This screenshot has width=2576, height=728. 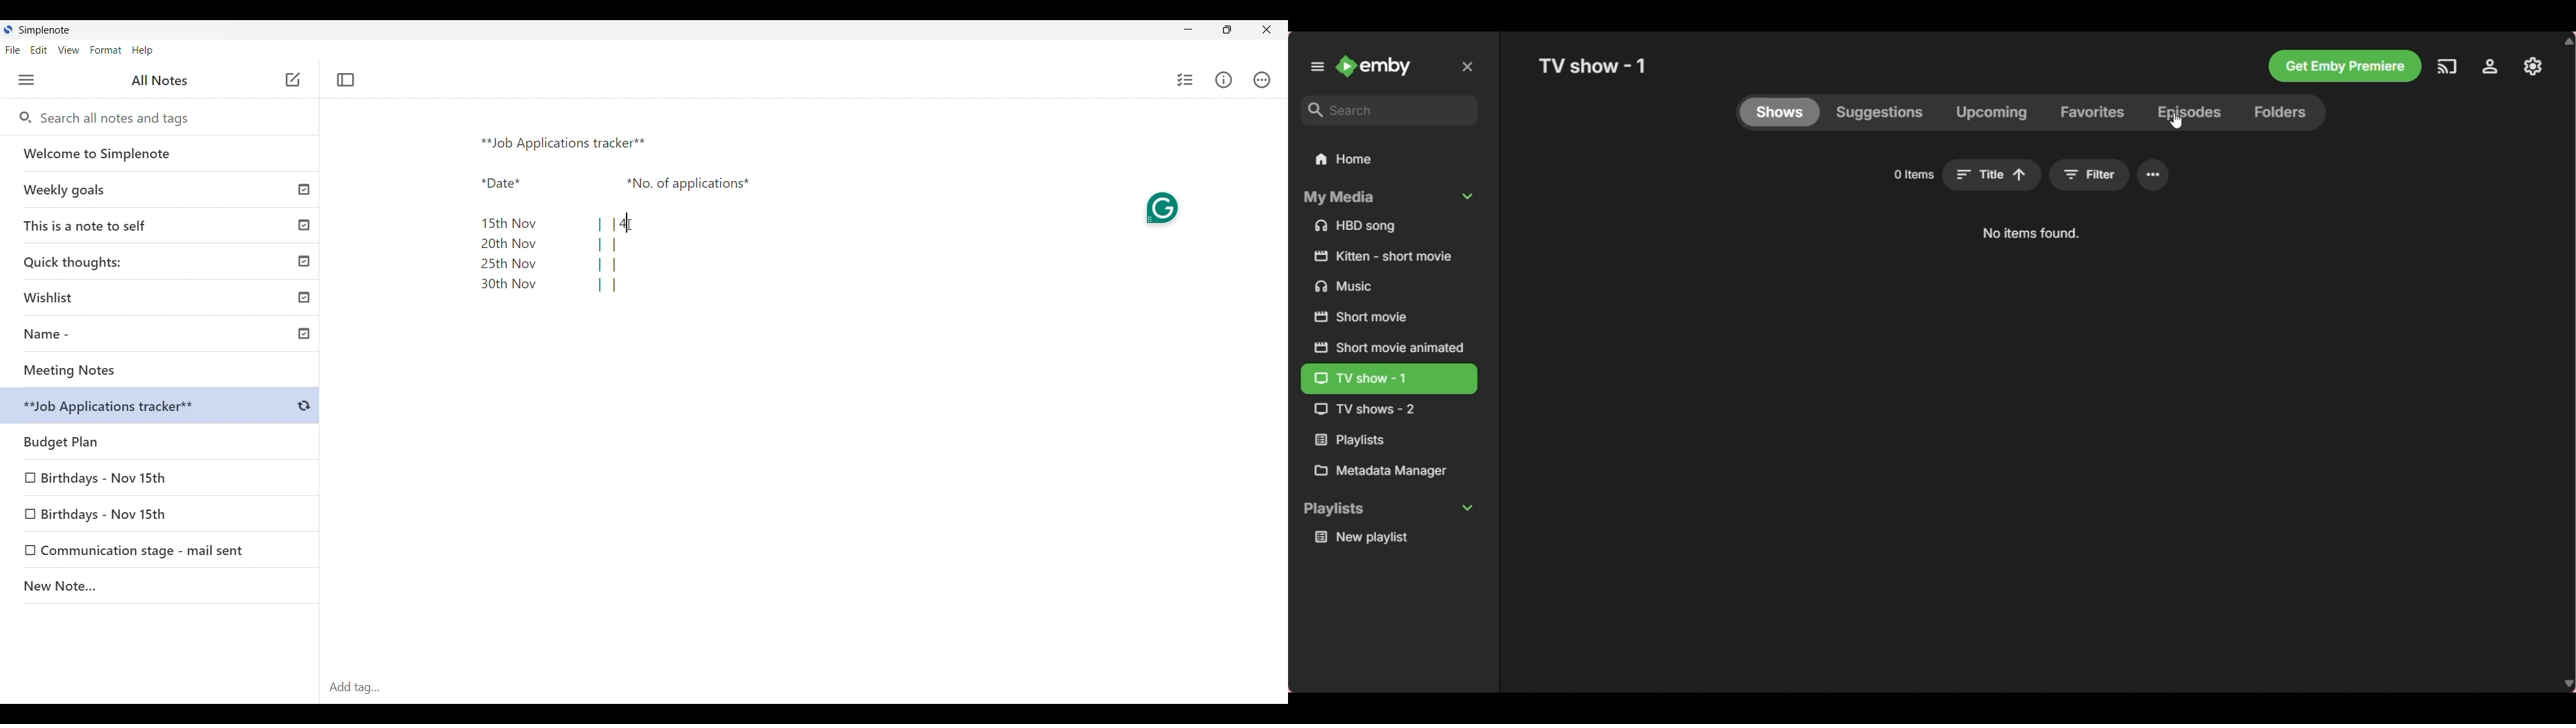 I want to click on Edit, so click(x=39, y=50).